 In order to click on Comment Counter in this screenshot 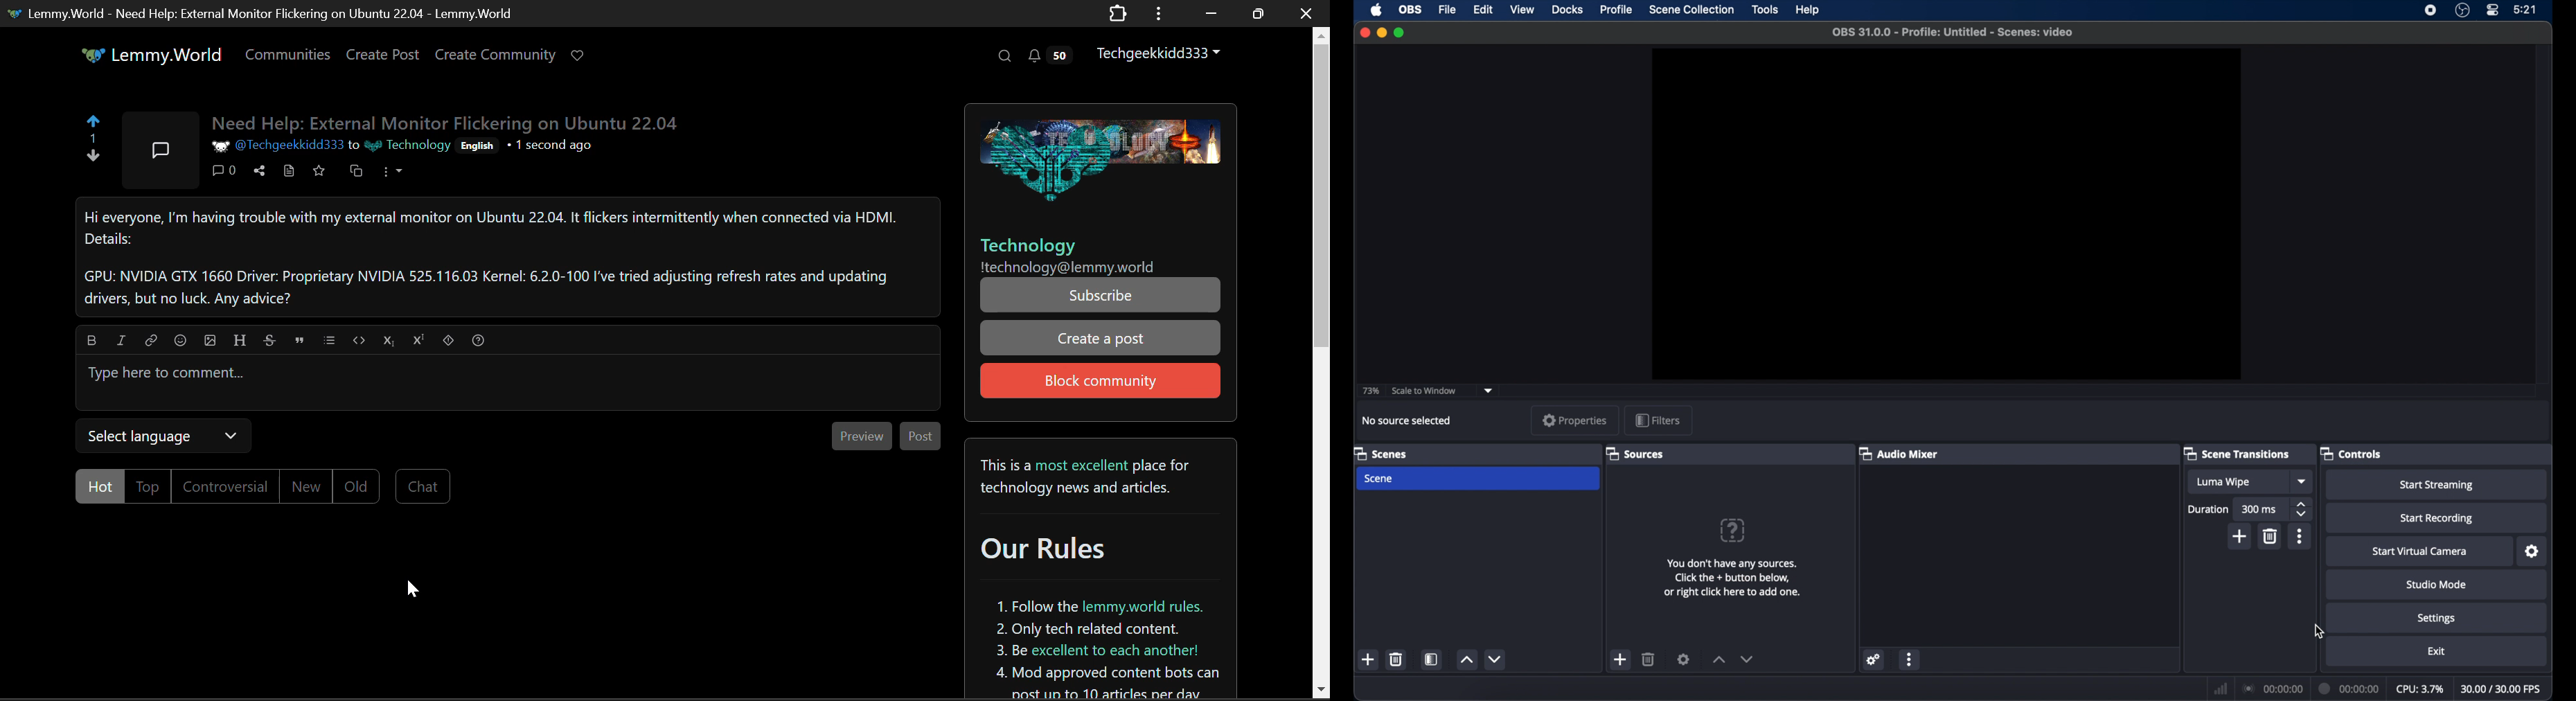, I will do `click(227, 172)`.